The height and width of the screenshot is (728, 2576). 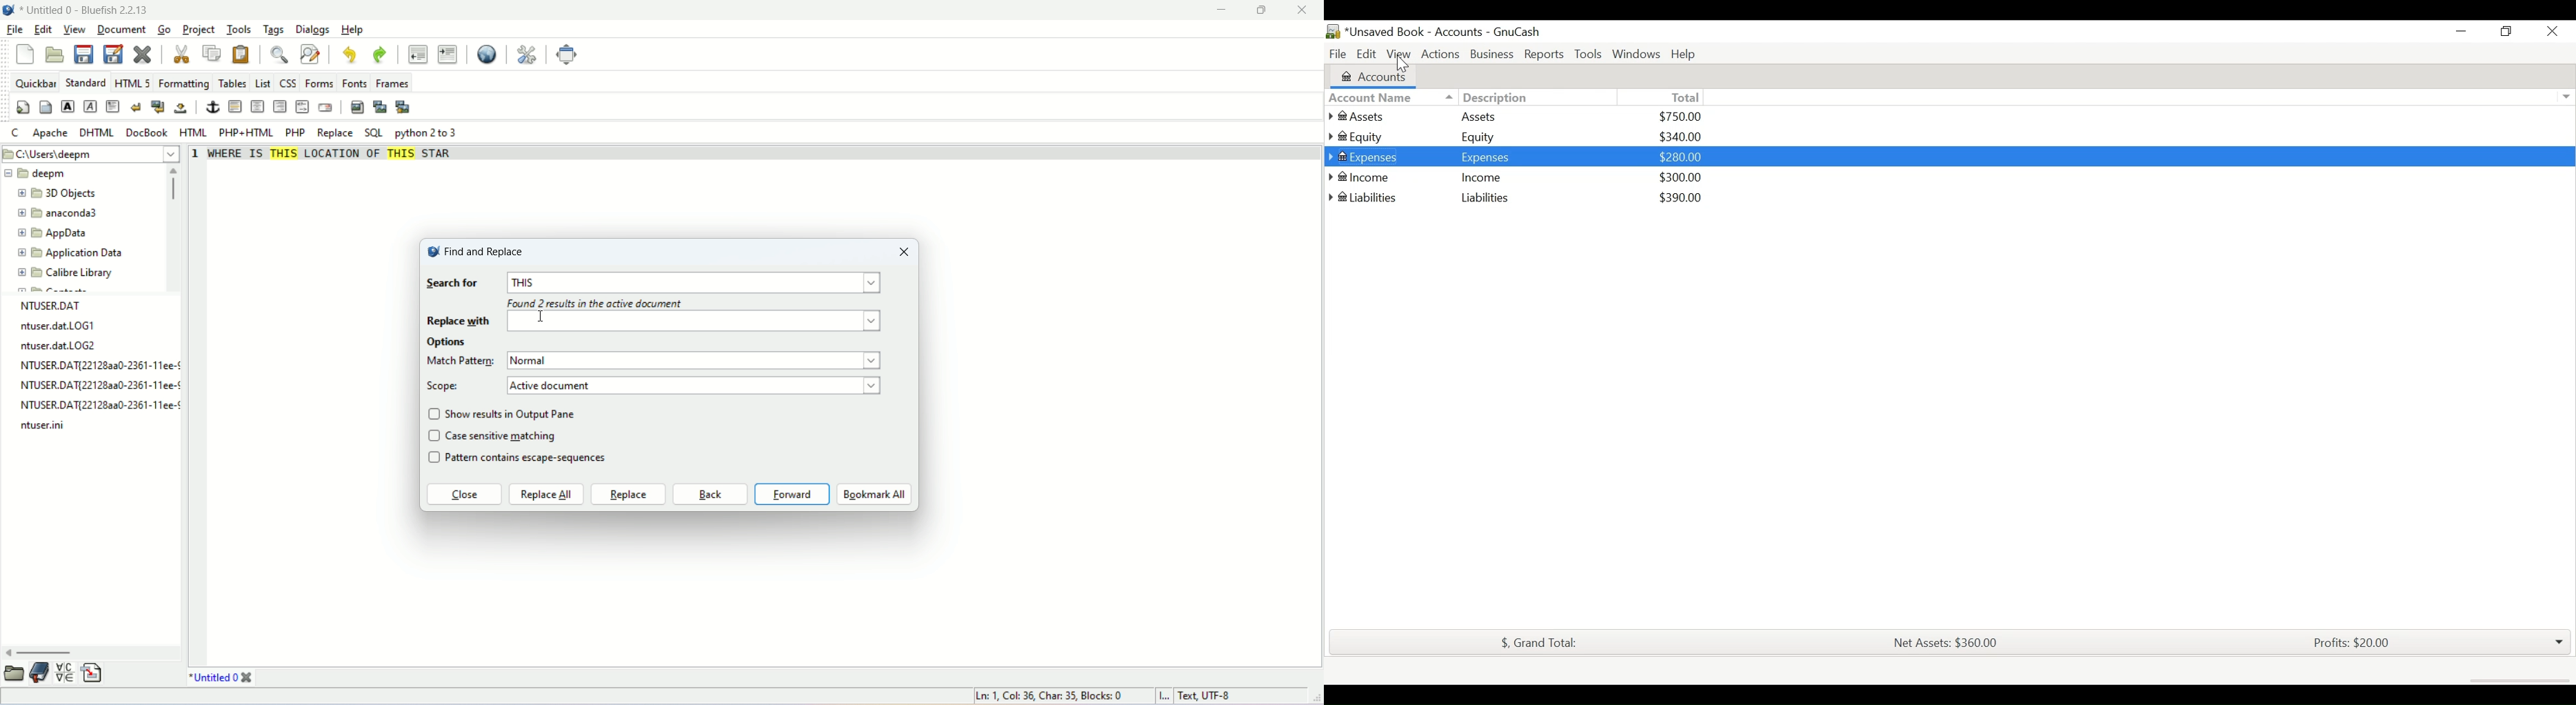 What do you see at coordinates (874, 495) in the screenshot?
I see `bookmark all` at bounding box center [874, 495].